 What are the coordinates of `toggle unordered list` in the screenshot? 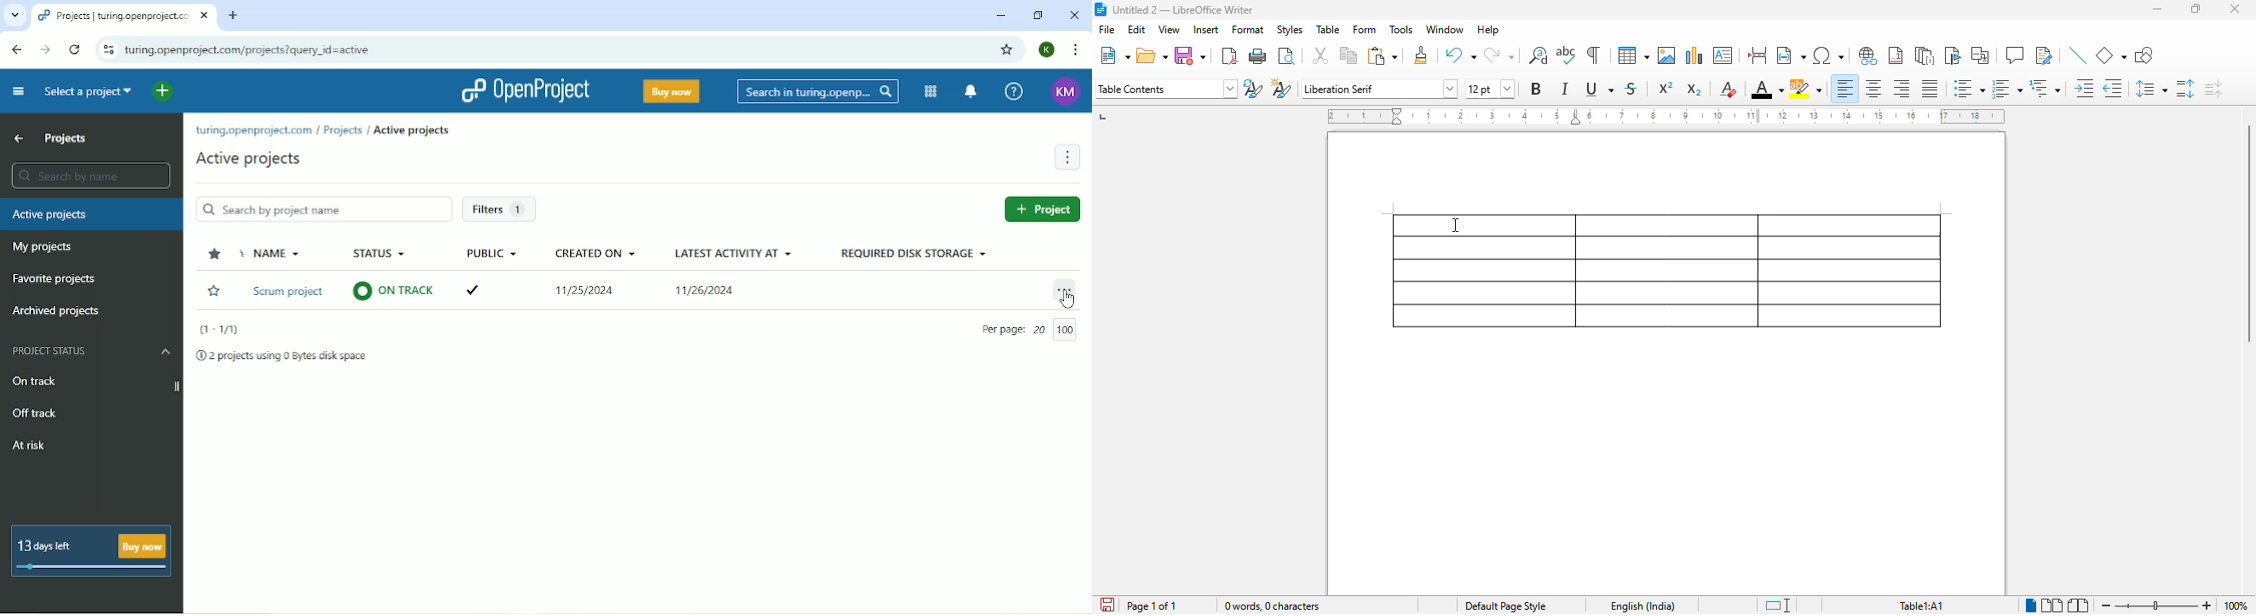 It's located at (1970, 88).